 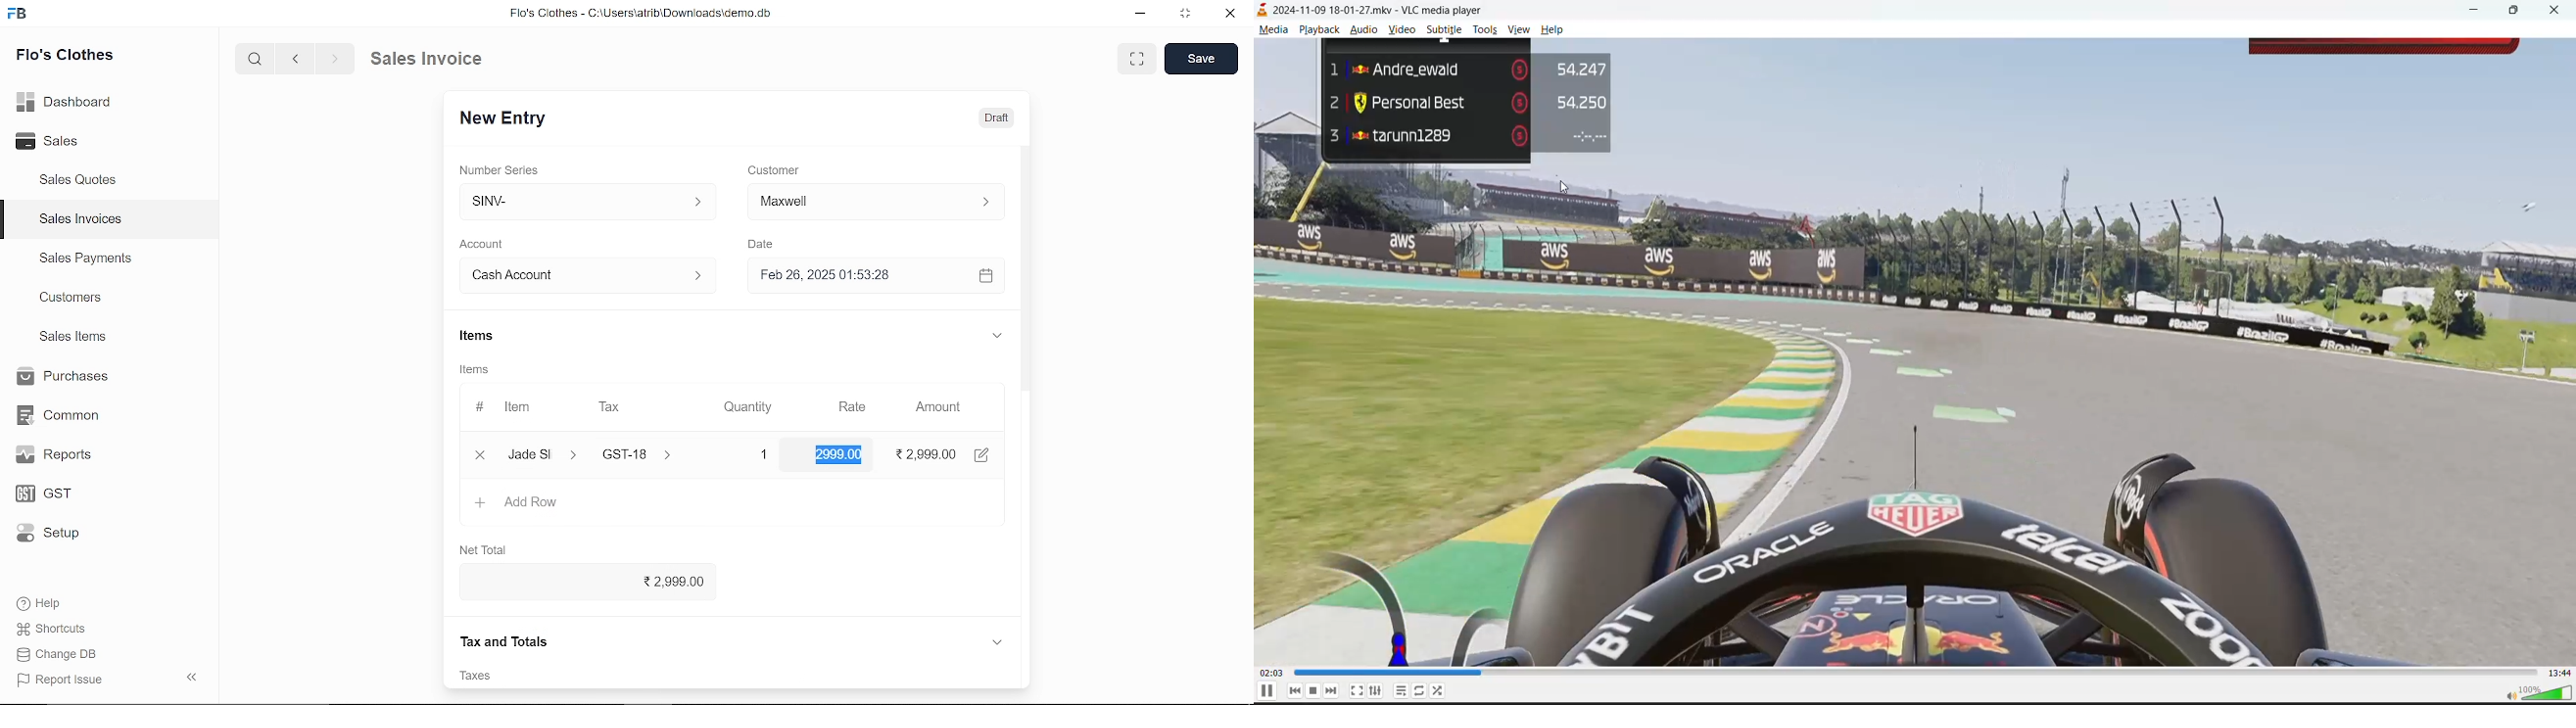 What do you see at coordinates (503, 639) in the screenshot?
I see `References` at bounding box center [503, 639].